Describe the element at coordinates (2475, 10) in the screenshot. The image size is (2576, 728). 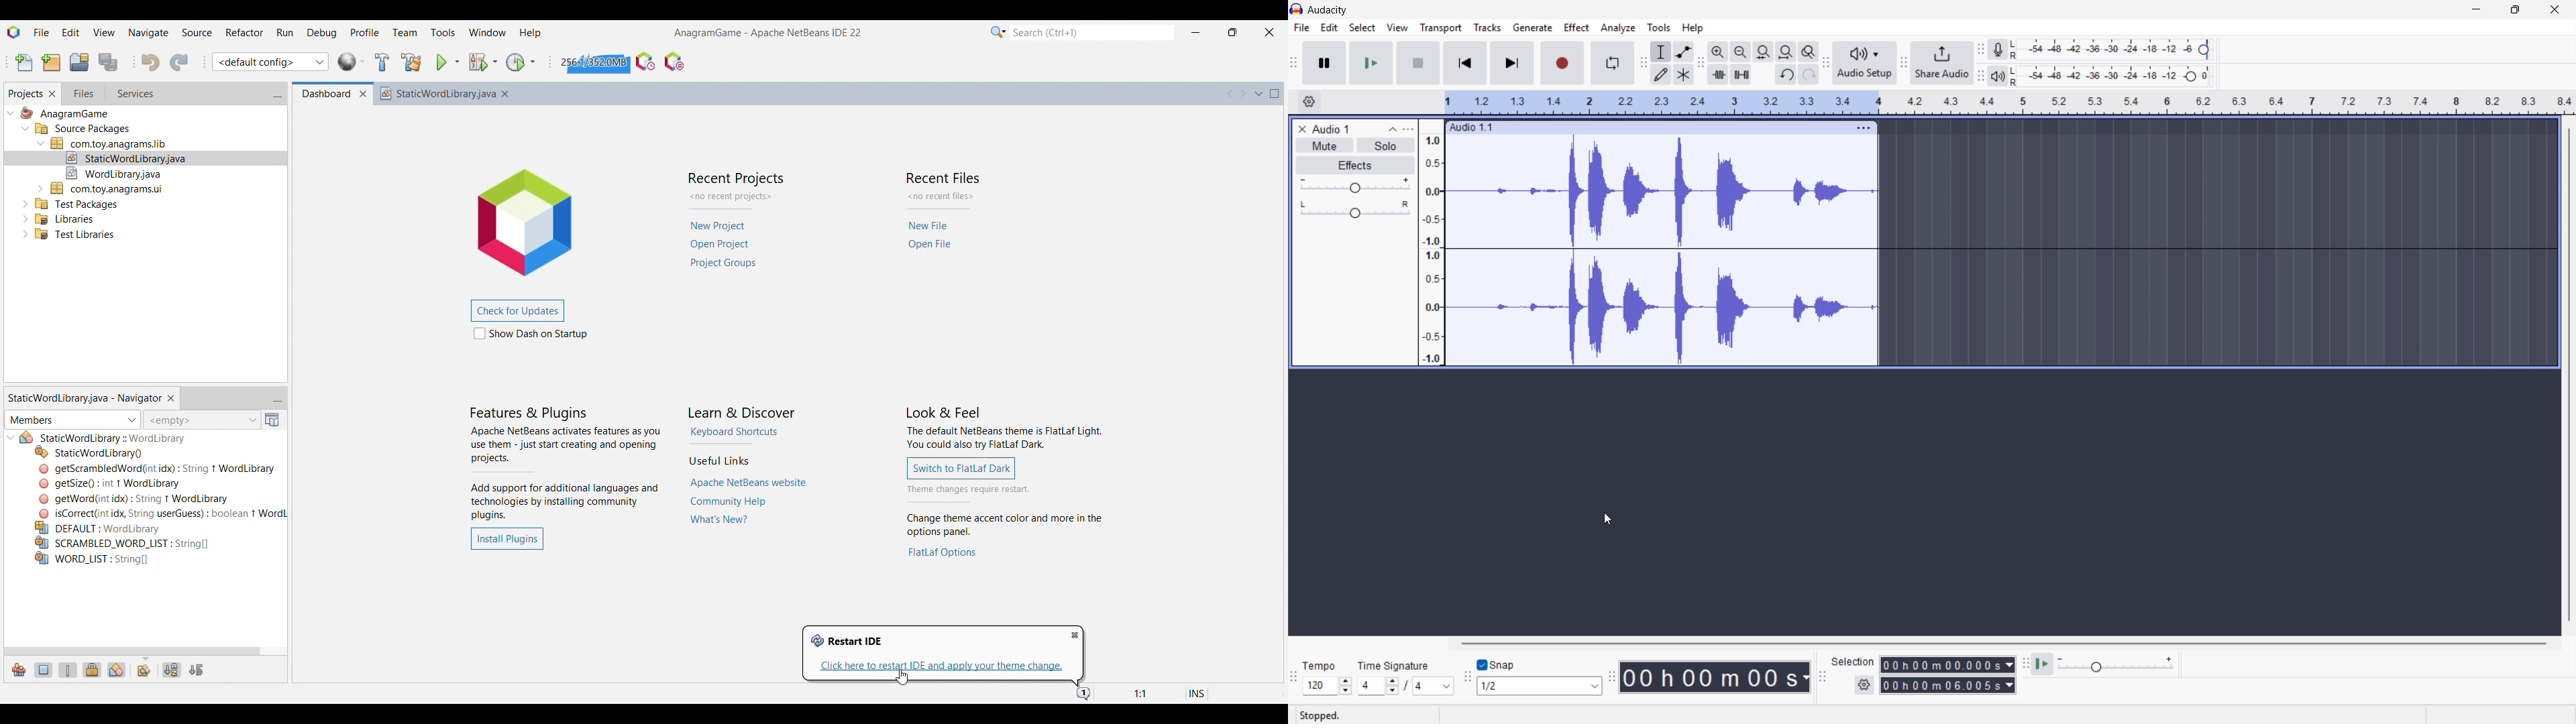
I see `minimise` at that location.